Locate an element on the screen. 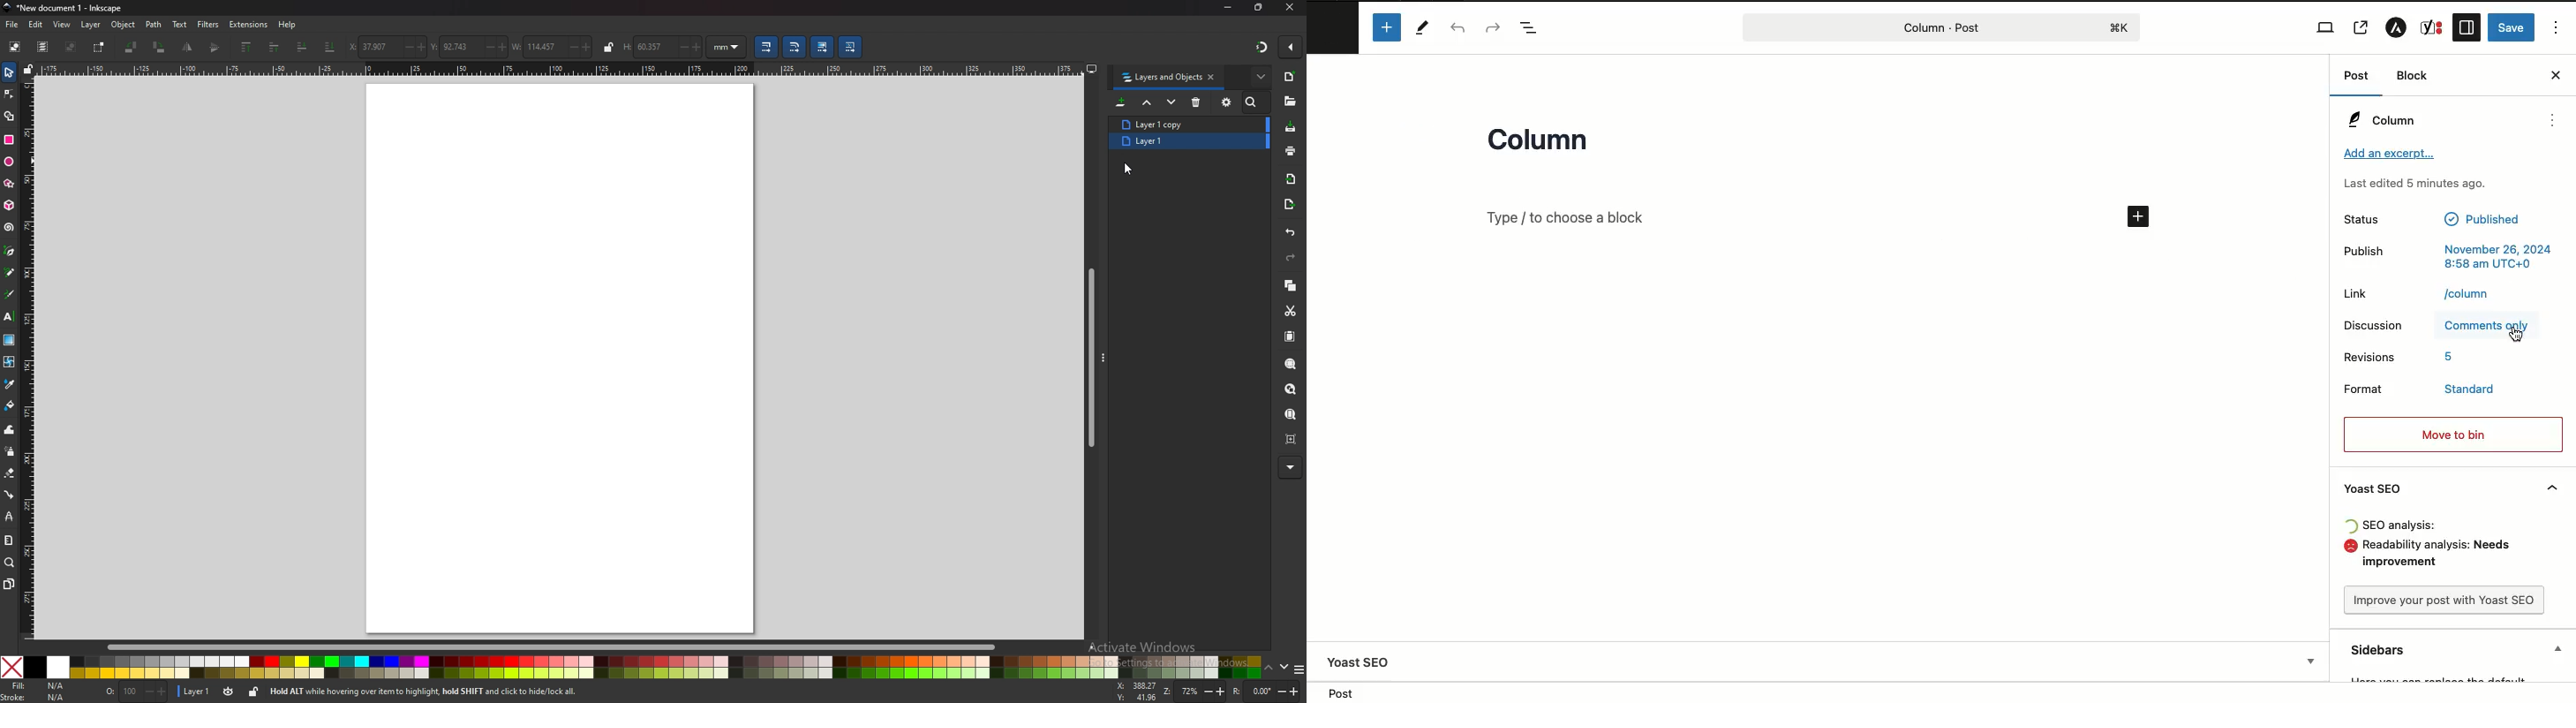 This screenshot has width=2576, height=728. raise to top is located at coordinates (247, 46).